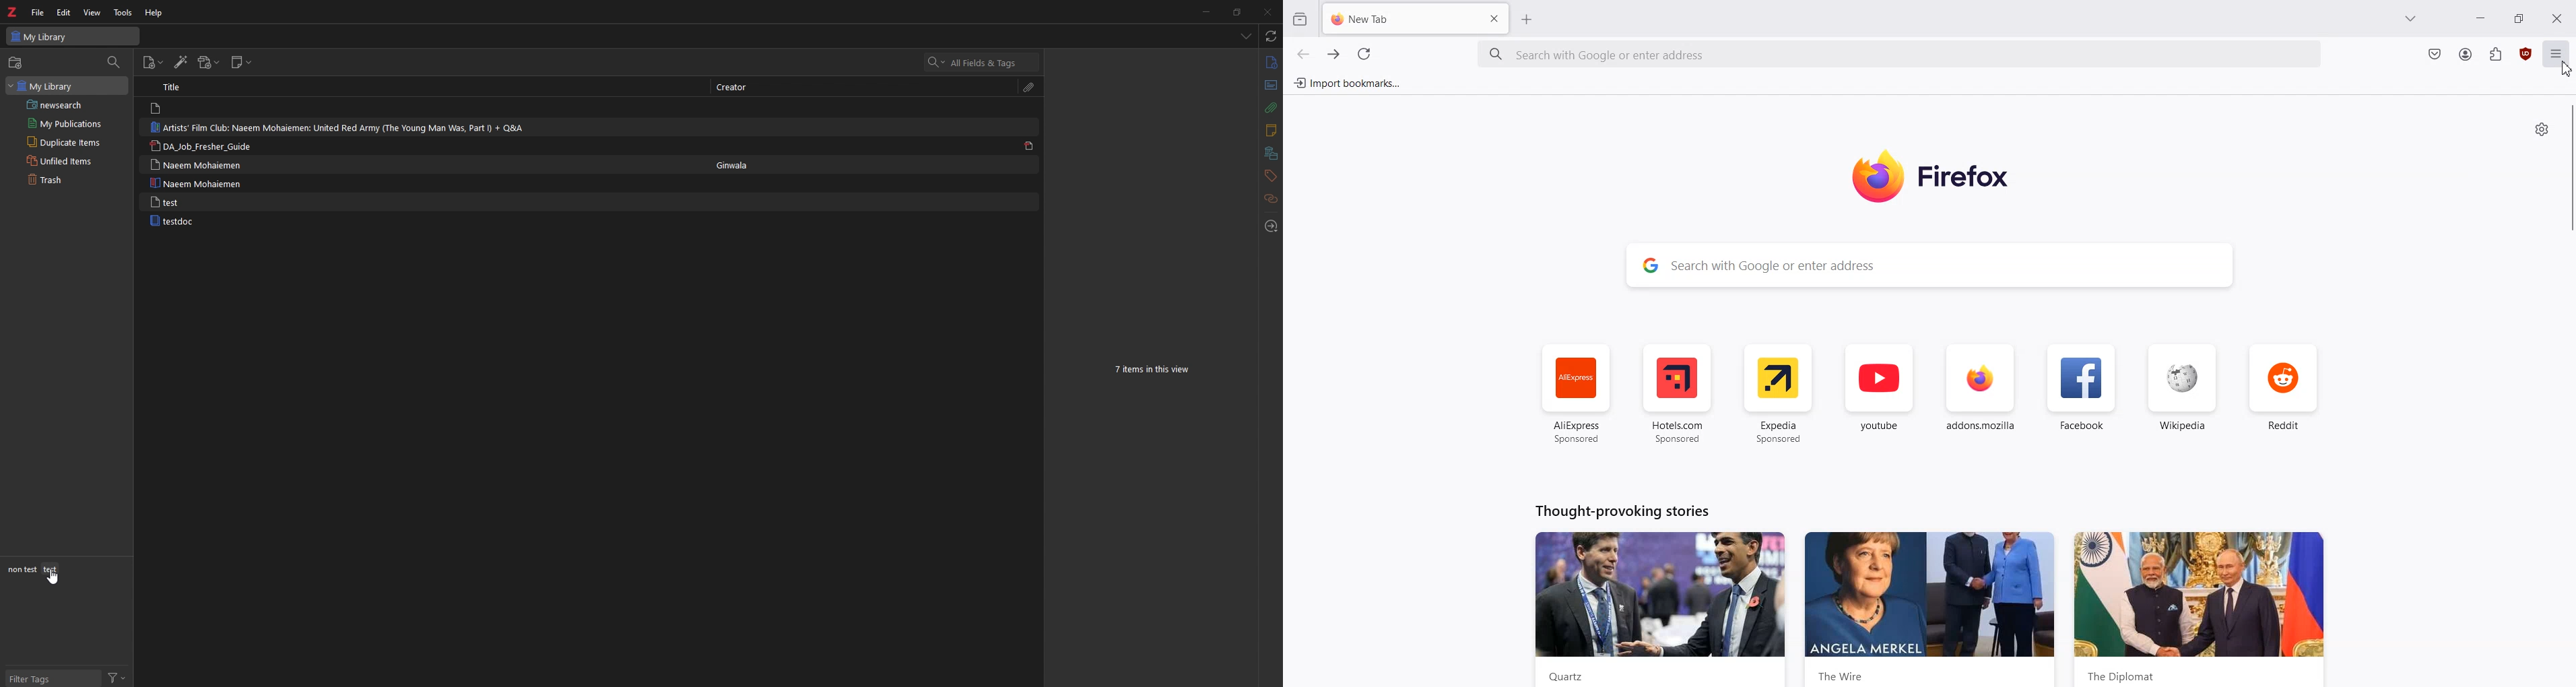 The image size is (2576, 700). I want to click on Naeem Mohaiemen, so click(199, 165).